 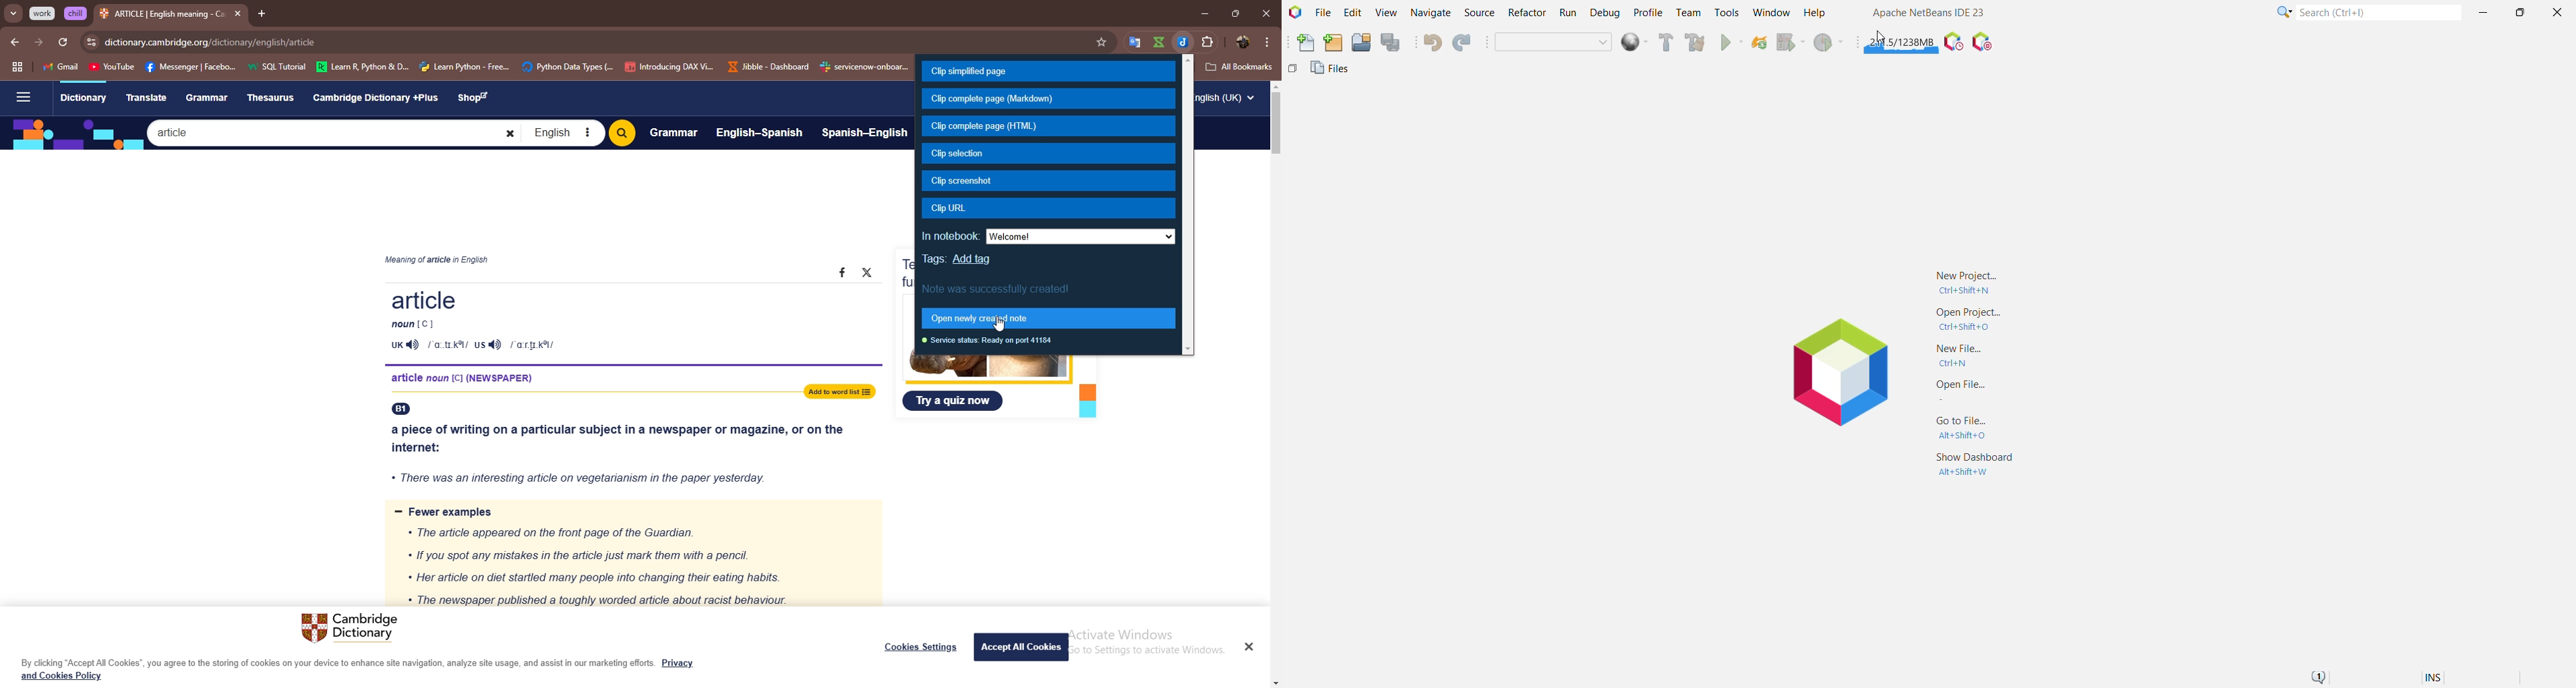 What do you see at coordinates (1235, 13) in the screenshot?
I see `resize` at bounding box center [1235, 13].